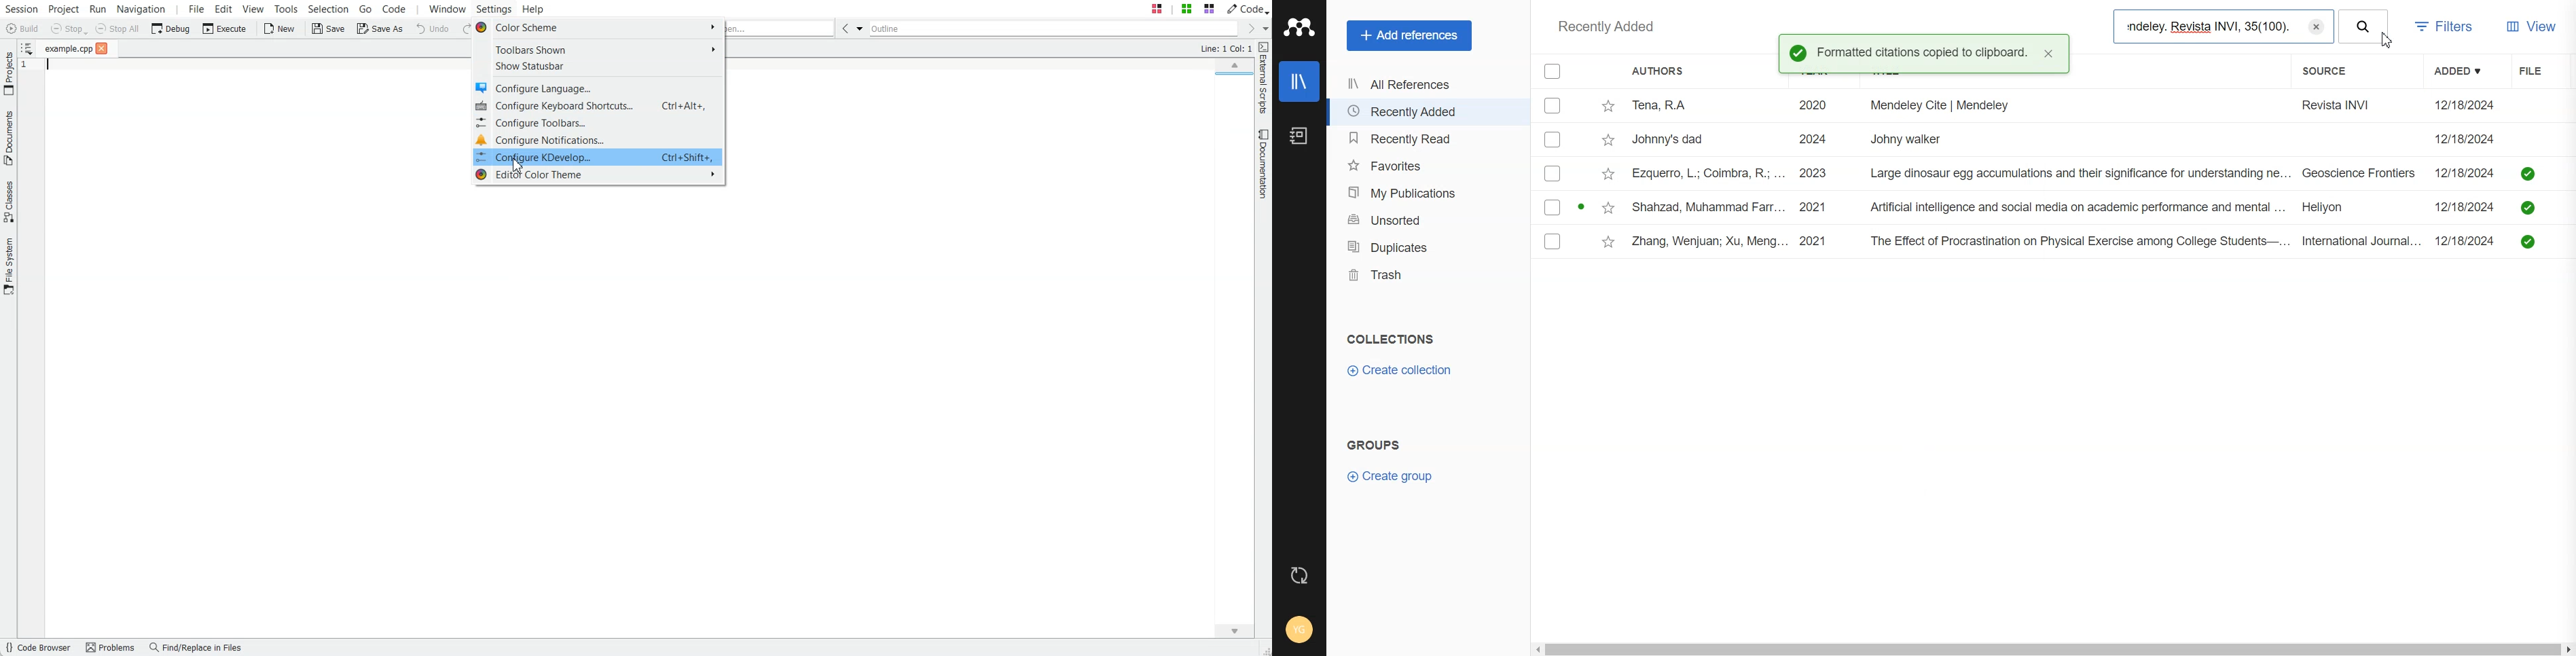 The width and height of the screenshot is (2576, 672). What do you see at coordinates (1429, 247) in the screenshot?
I see `Duplicates` at bounding box center [1429, 247].